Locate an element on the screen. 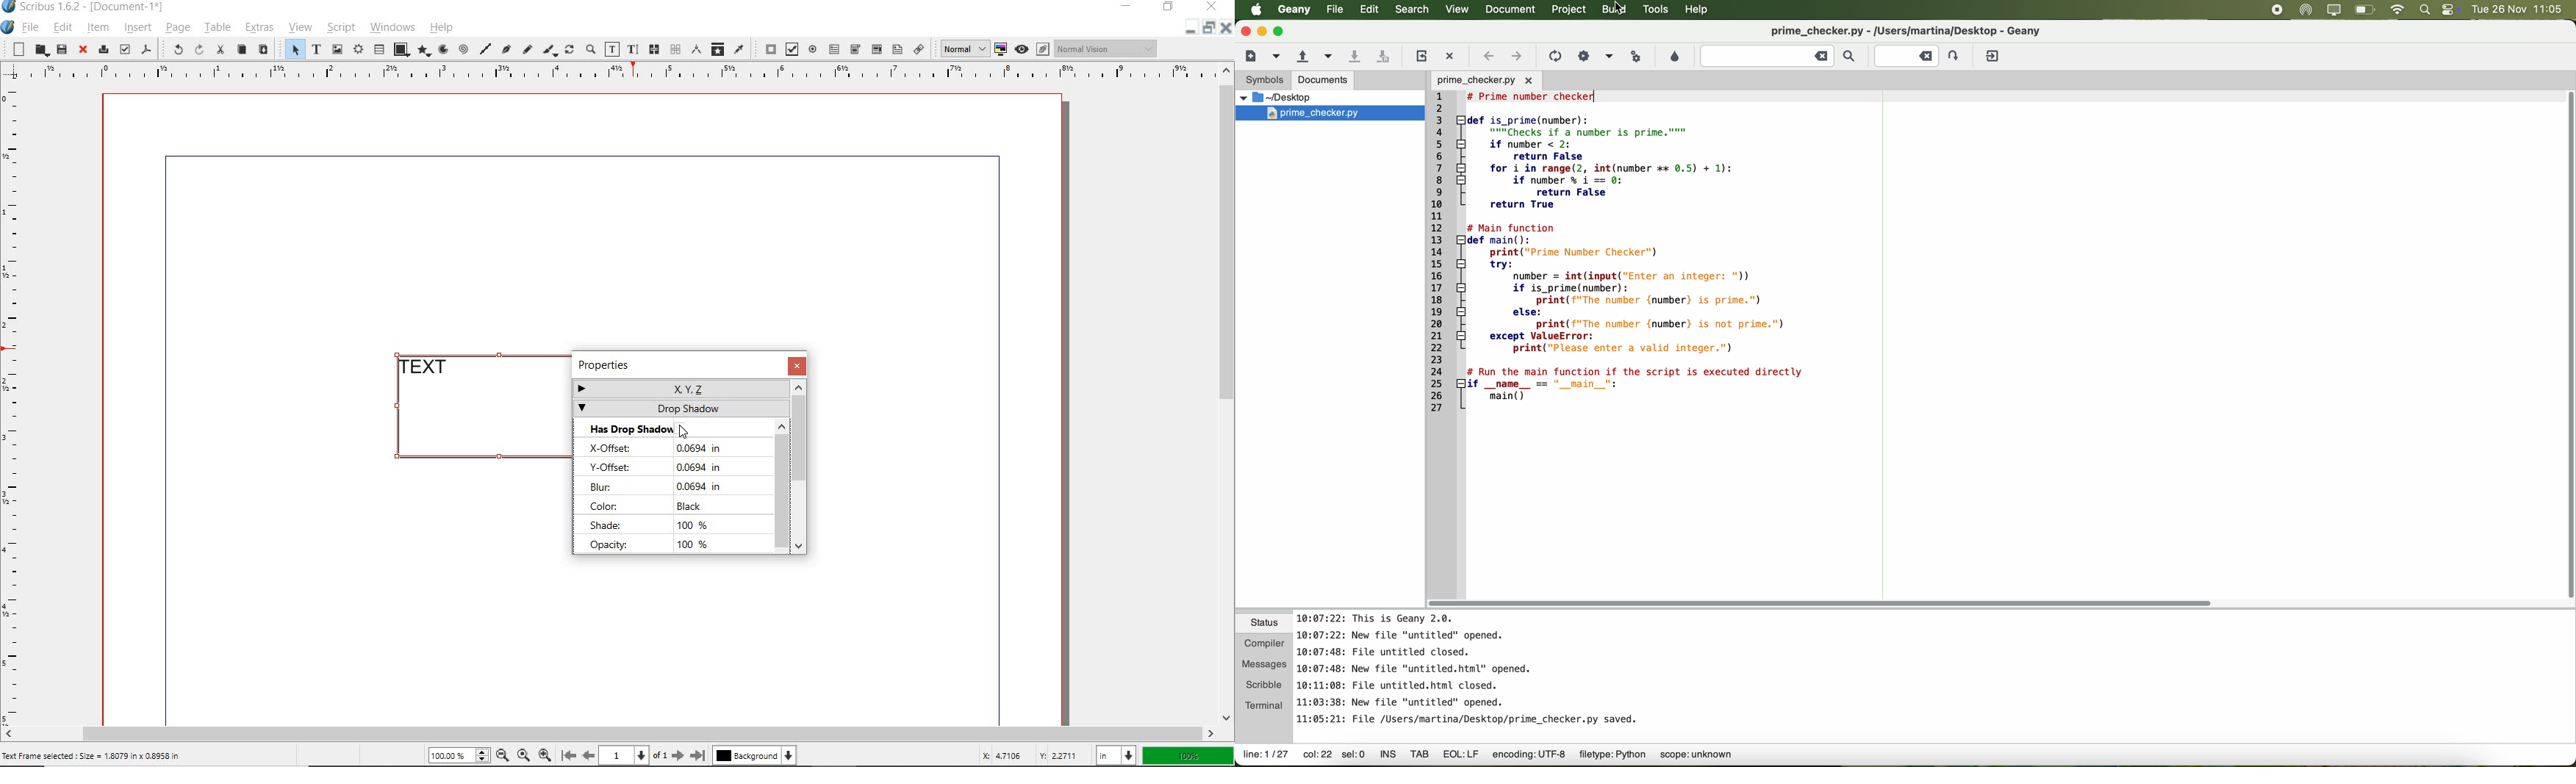 This screenshot has width=2576, height=784. close the current file is located at coordinates (1452, 54).